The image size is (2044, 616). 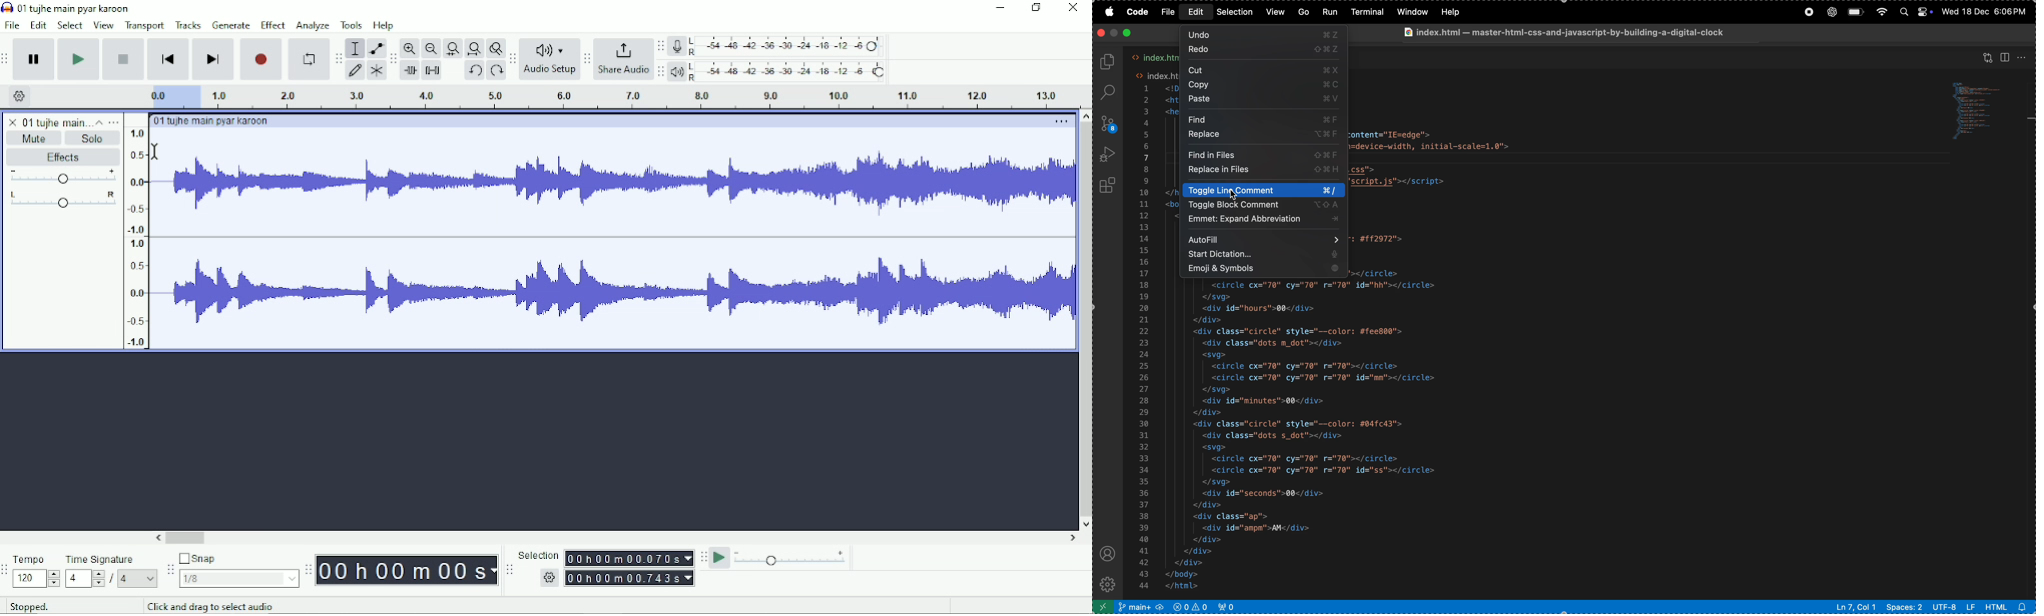 What do you see at coordinates (1914, 12) in the screenshot?
I see `apple widgets` at bounding box center [1914, 12].